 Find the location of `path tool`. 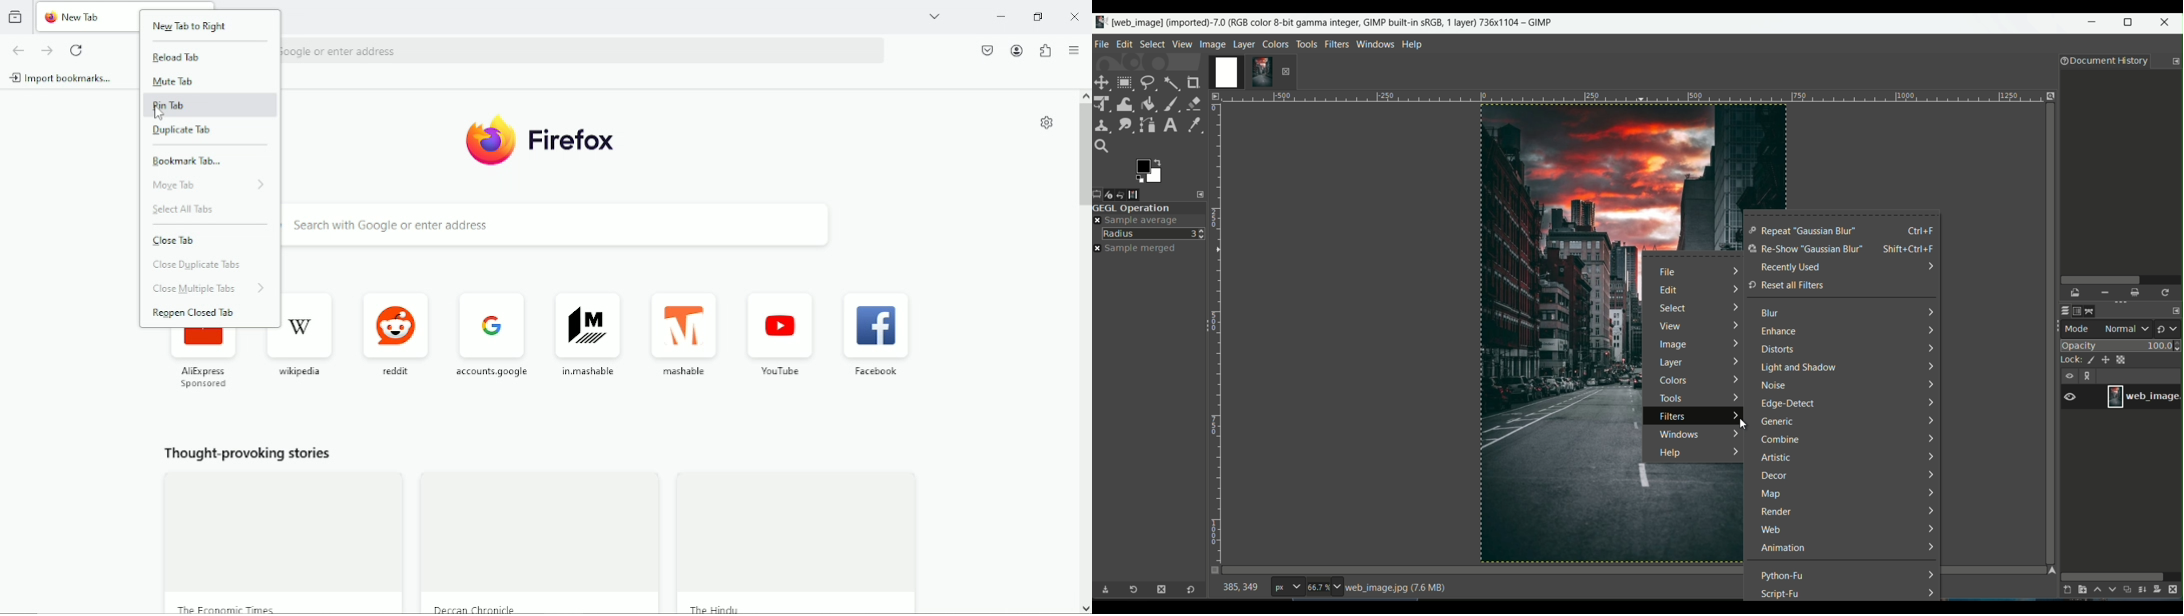

path tool is located at coordinates (1148, 124).